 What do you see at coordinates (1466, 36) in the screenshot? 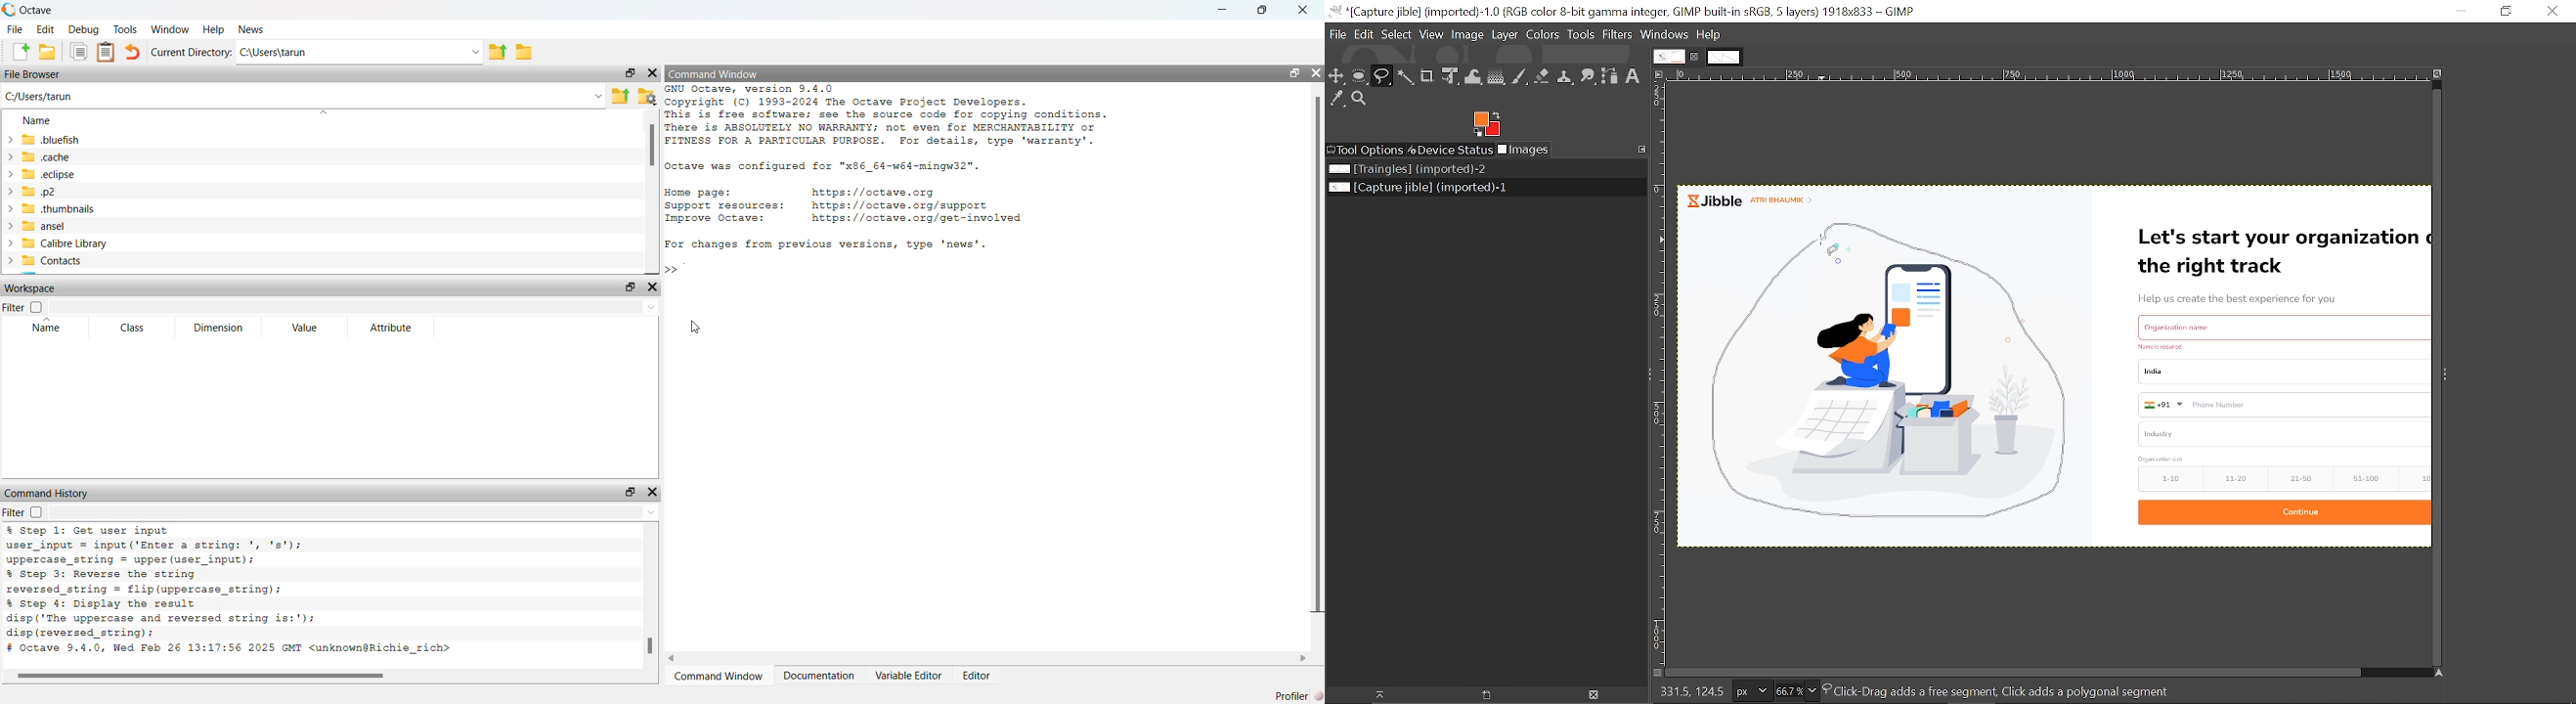
I see `Image` at bounding box center [1466, 36].